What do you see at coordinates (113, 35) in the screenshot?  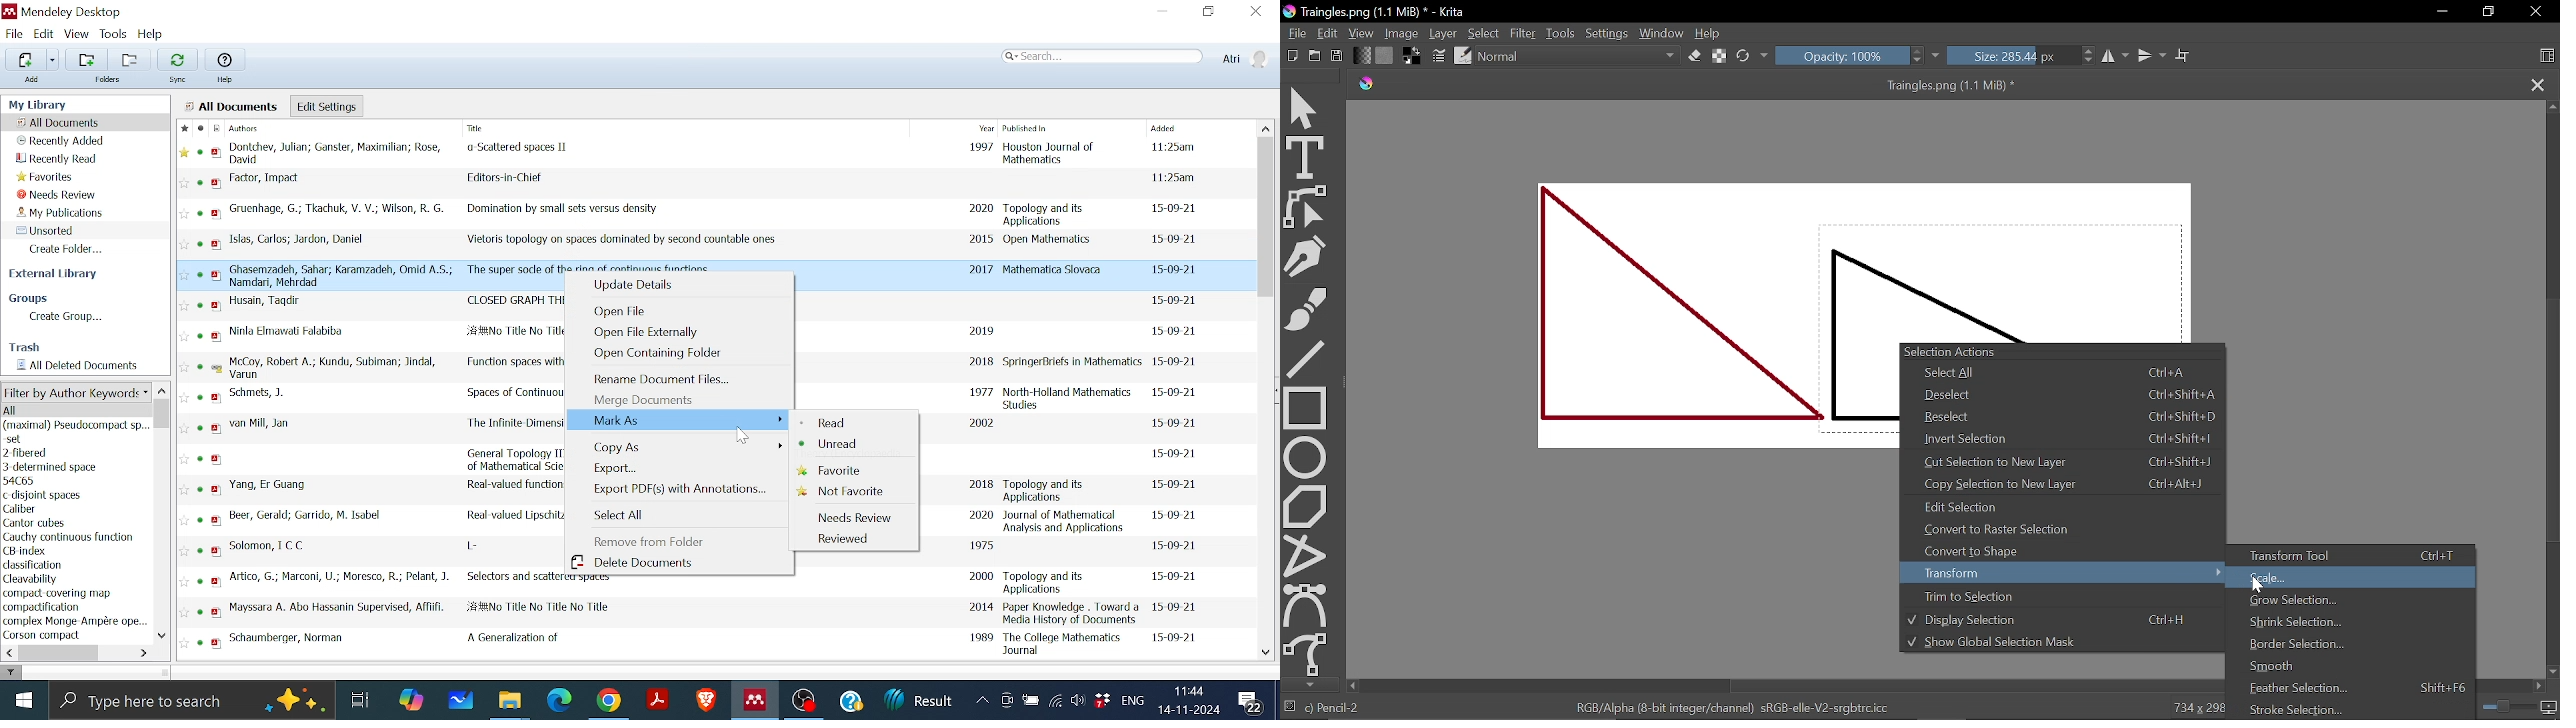 I see `Tools` at bounding box center [113, 35].